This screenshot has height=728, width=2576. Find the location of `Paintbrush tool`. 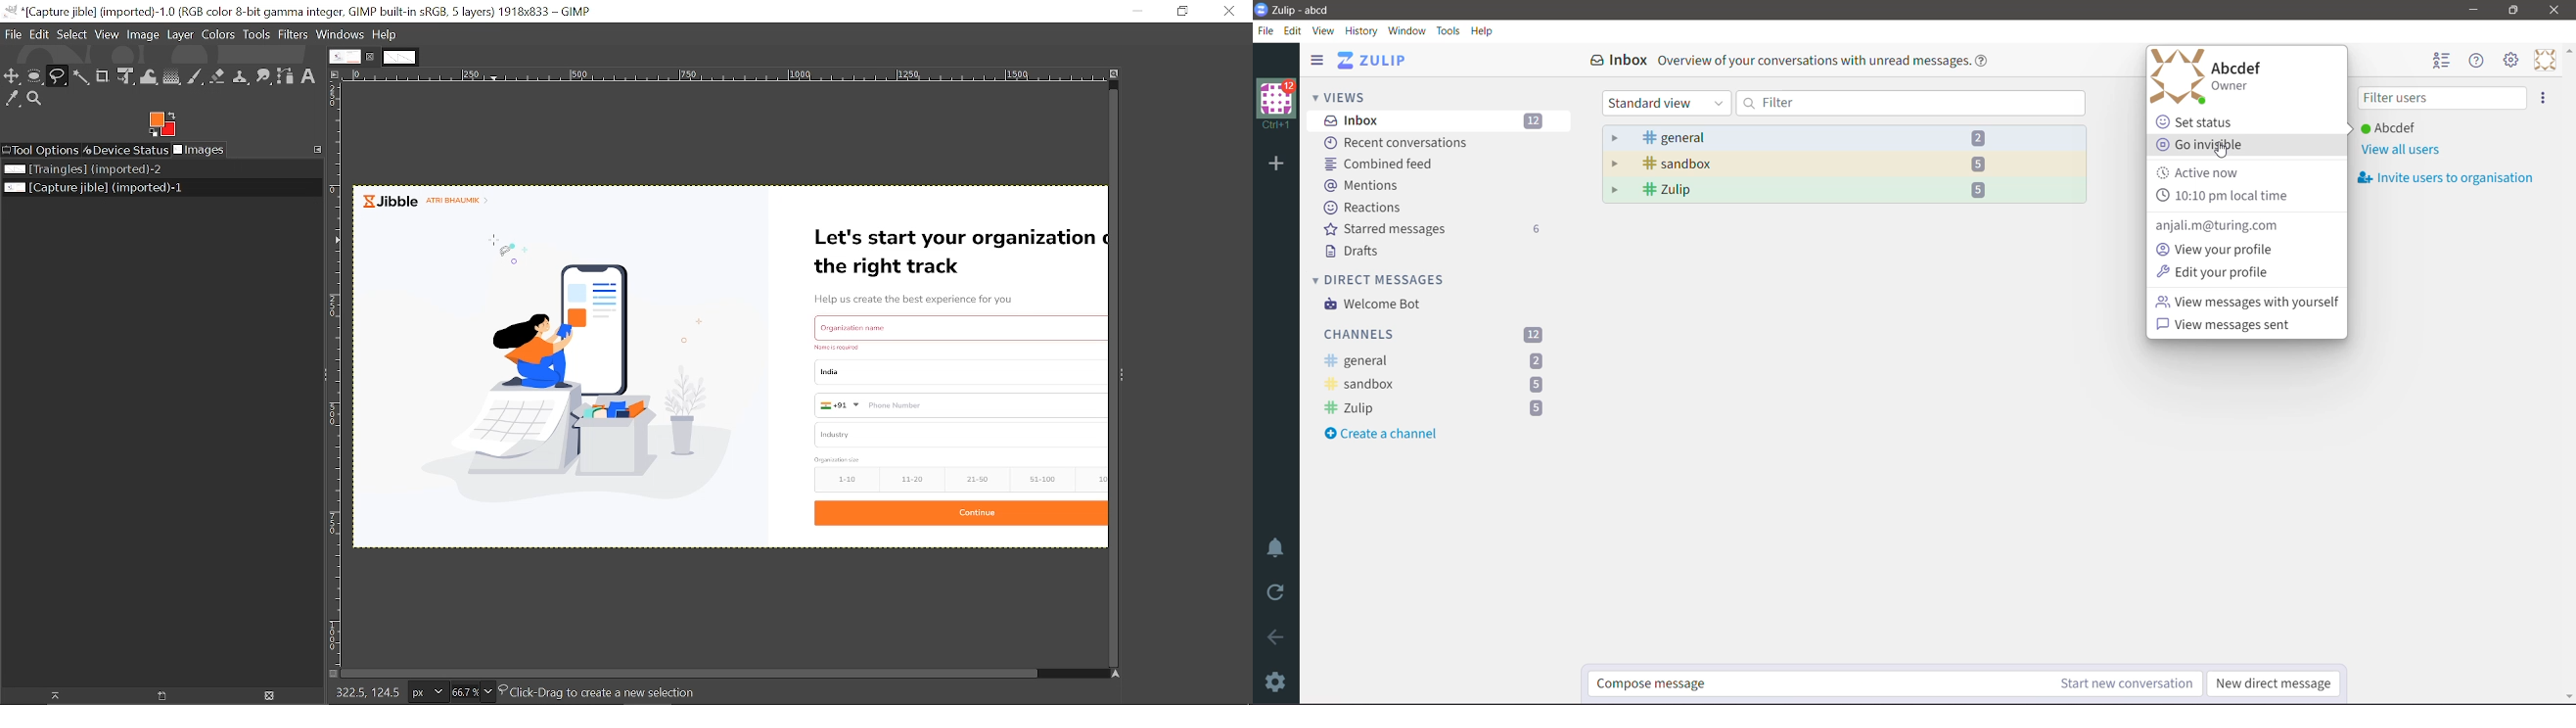

Paintbrush tool is located at coordinates (196, 76).